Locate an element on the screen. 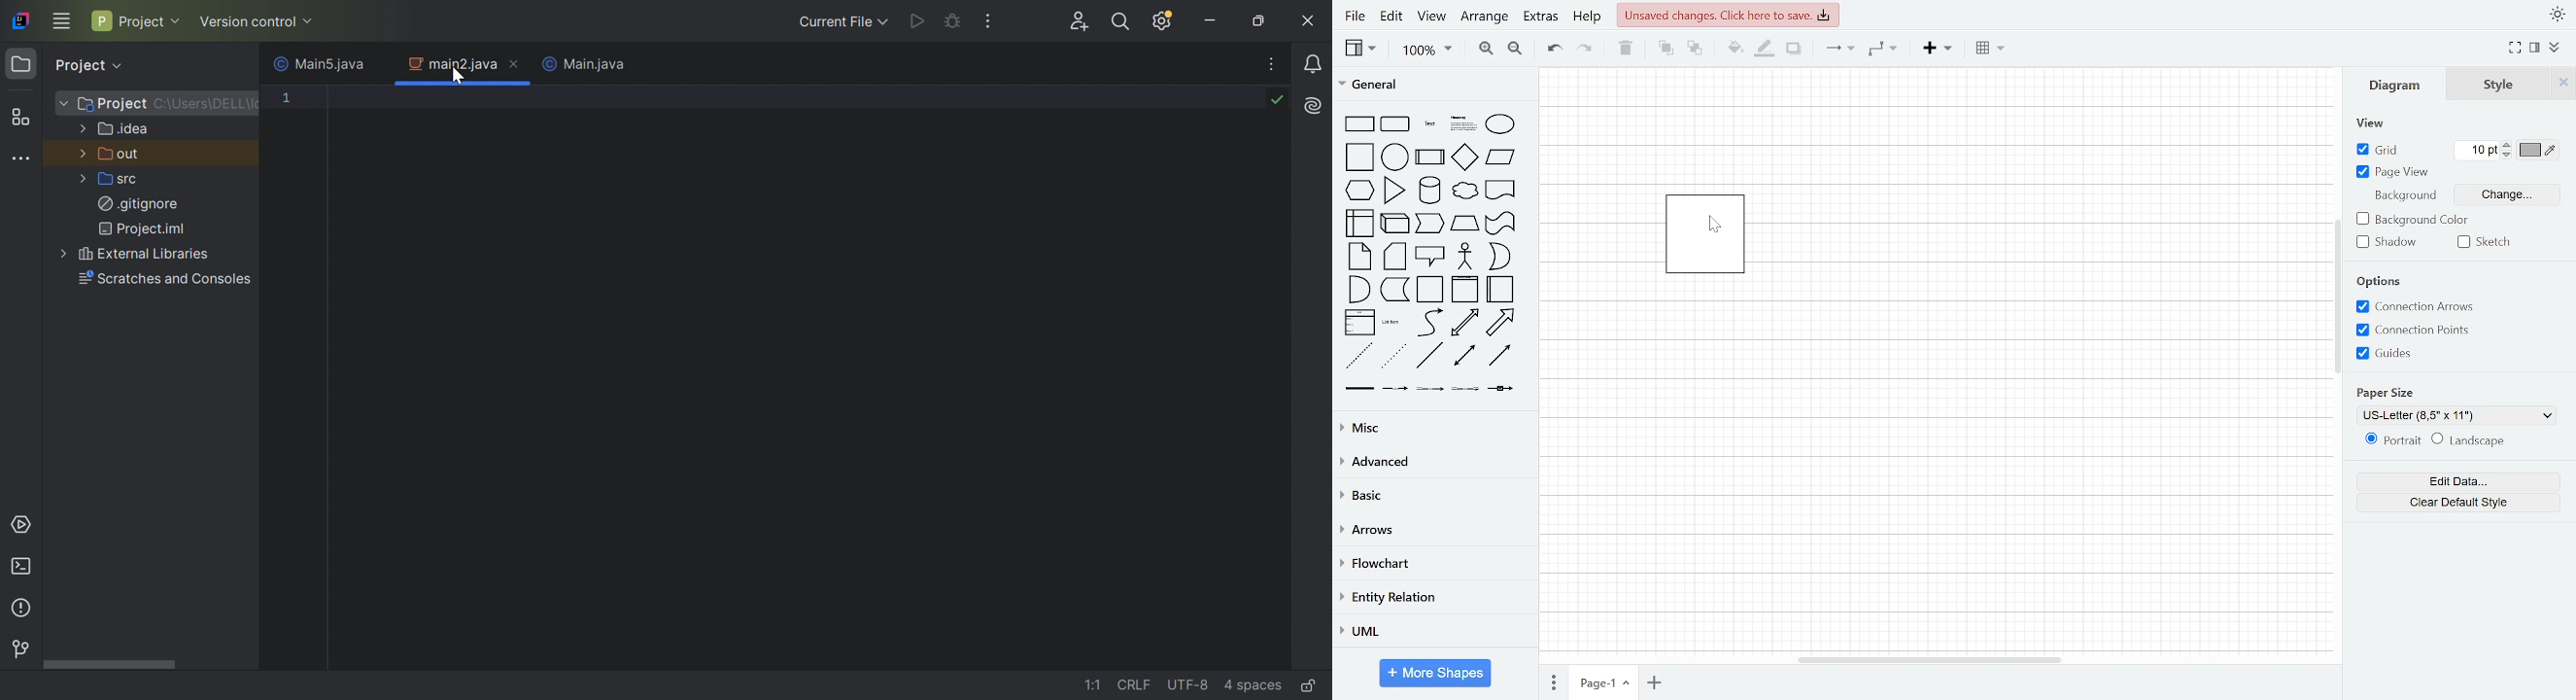  redo is located at coordinates (1585, 49).